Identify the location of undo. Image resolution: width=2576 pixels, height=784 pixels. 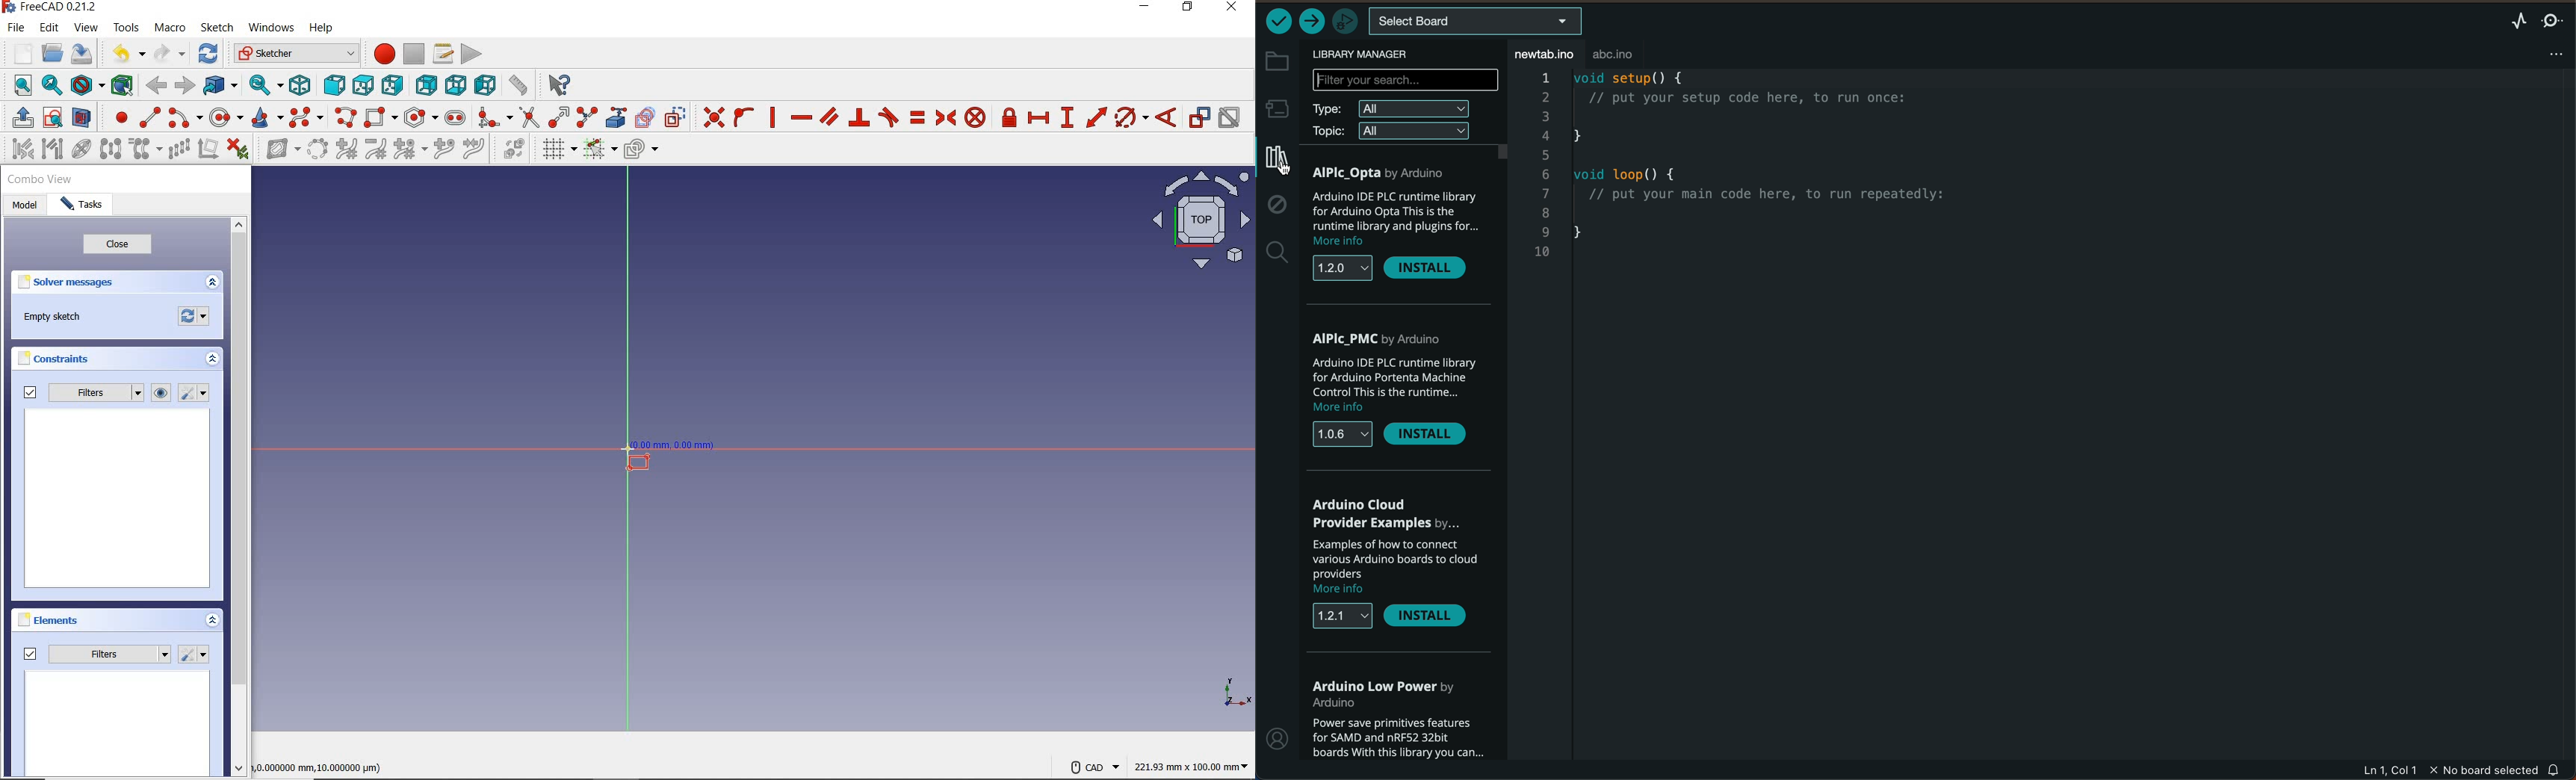
(122, 54).